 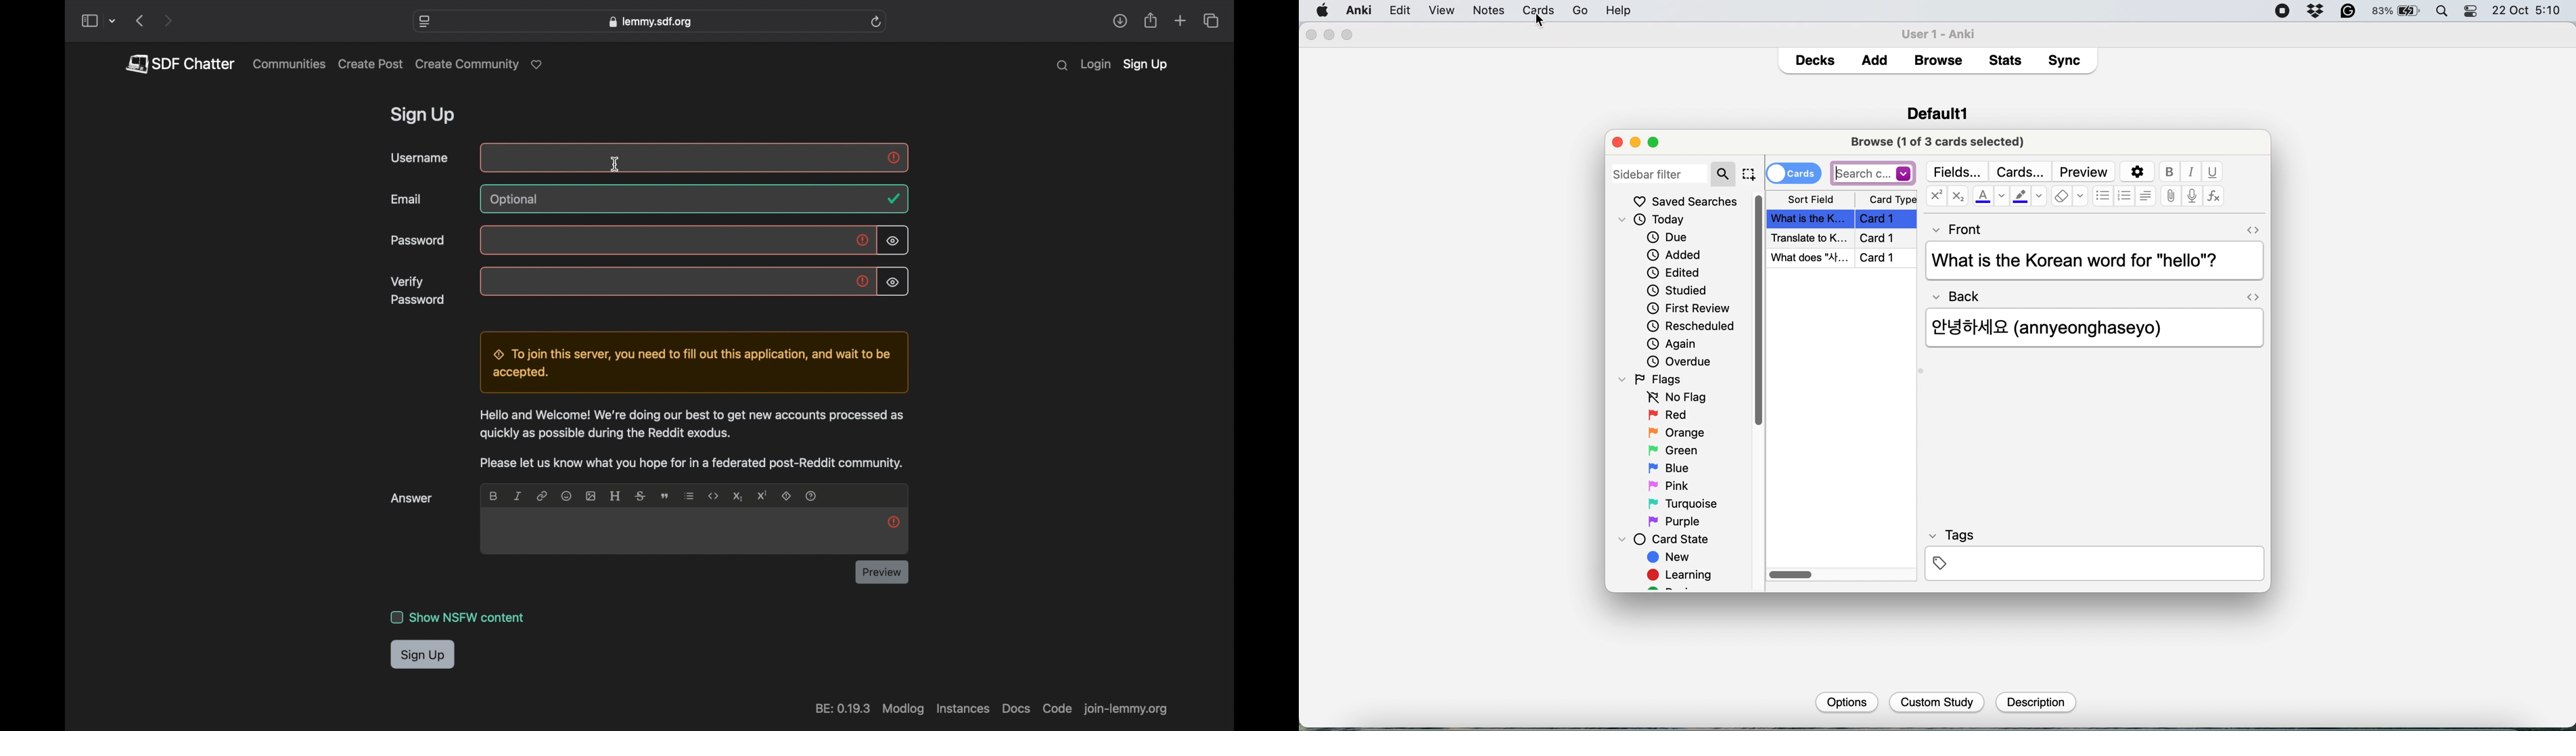 What do you see at coordinates (1677, 362) in the screenshot?
I see `overdue` at bounding box center [1677, 362].